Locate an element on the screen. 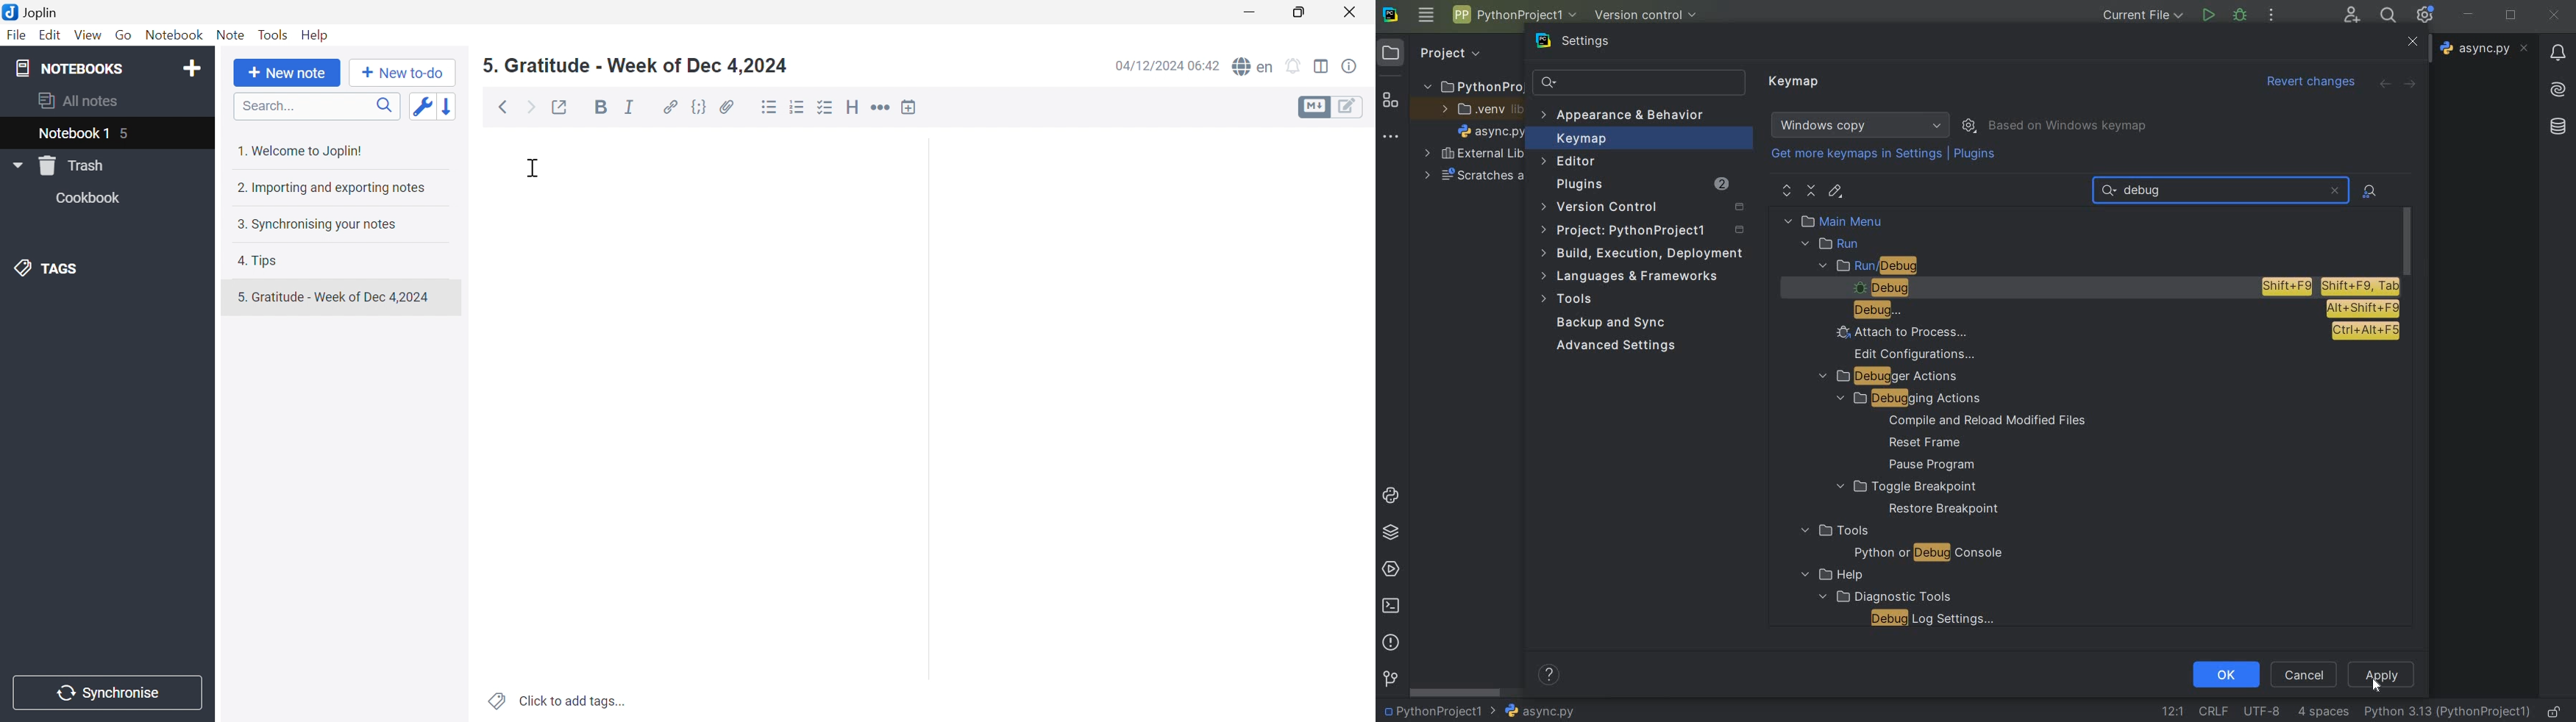 This screenshot has width=2576, height=728. 04/12/2024 06:42 is located at coordinates (1164, 68).